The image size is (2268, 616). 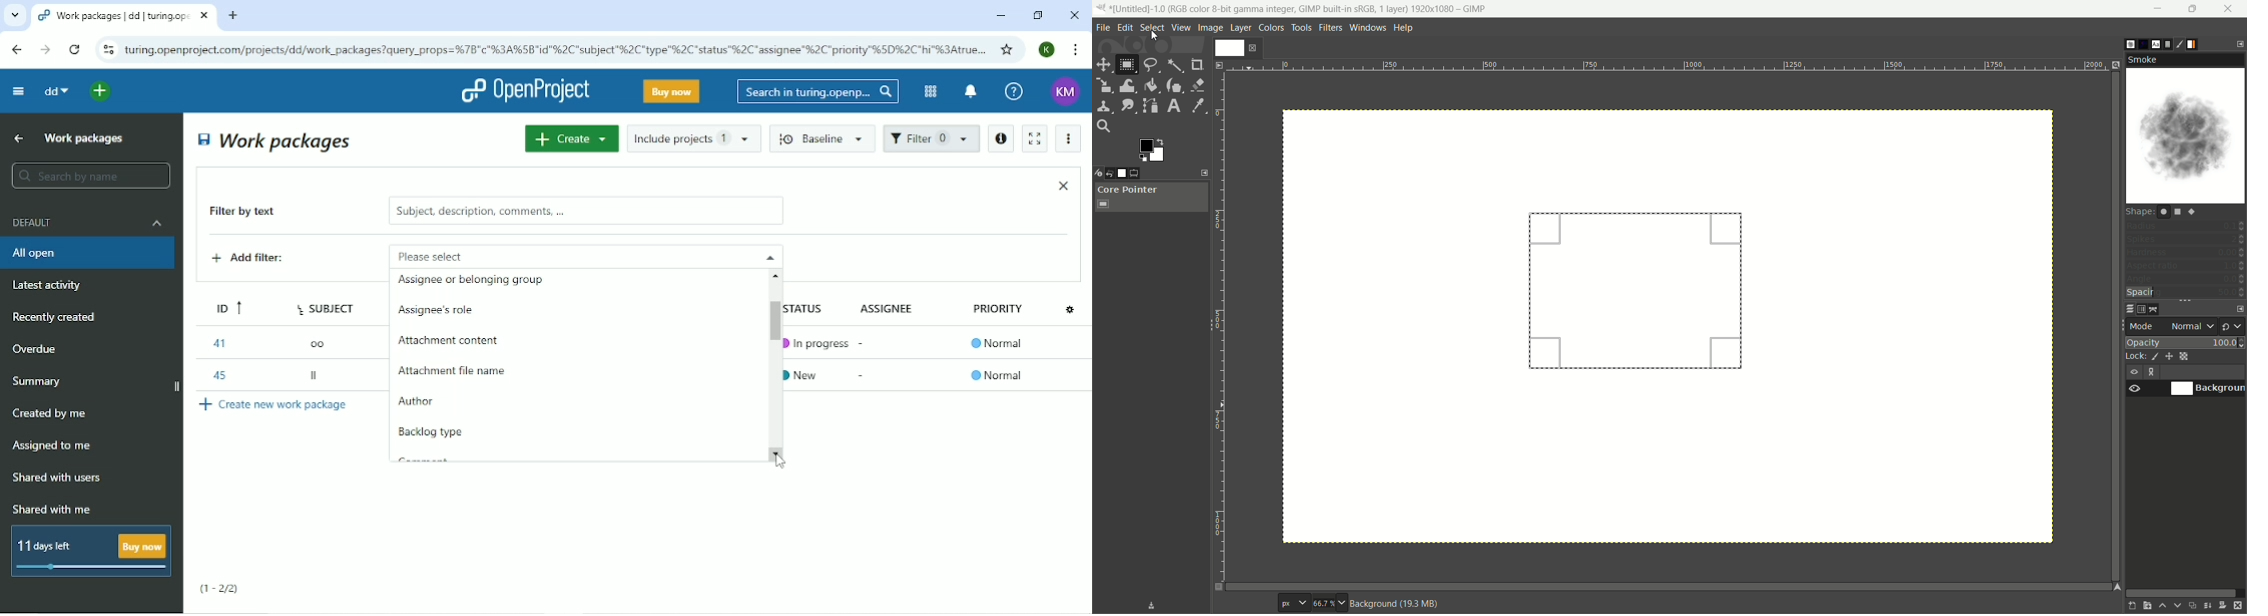 I want to click on scale tool, so click(x=1105, y=86).